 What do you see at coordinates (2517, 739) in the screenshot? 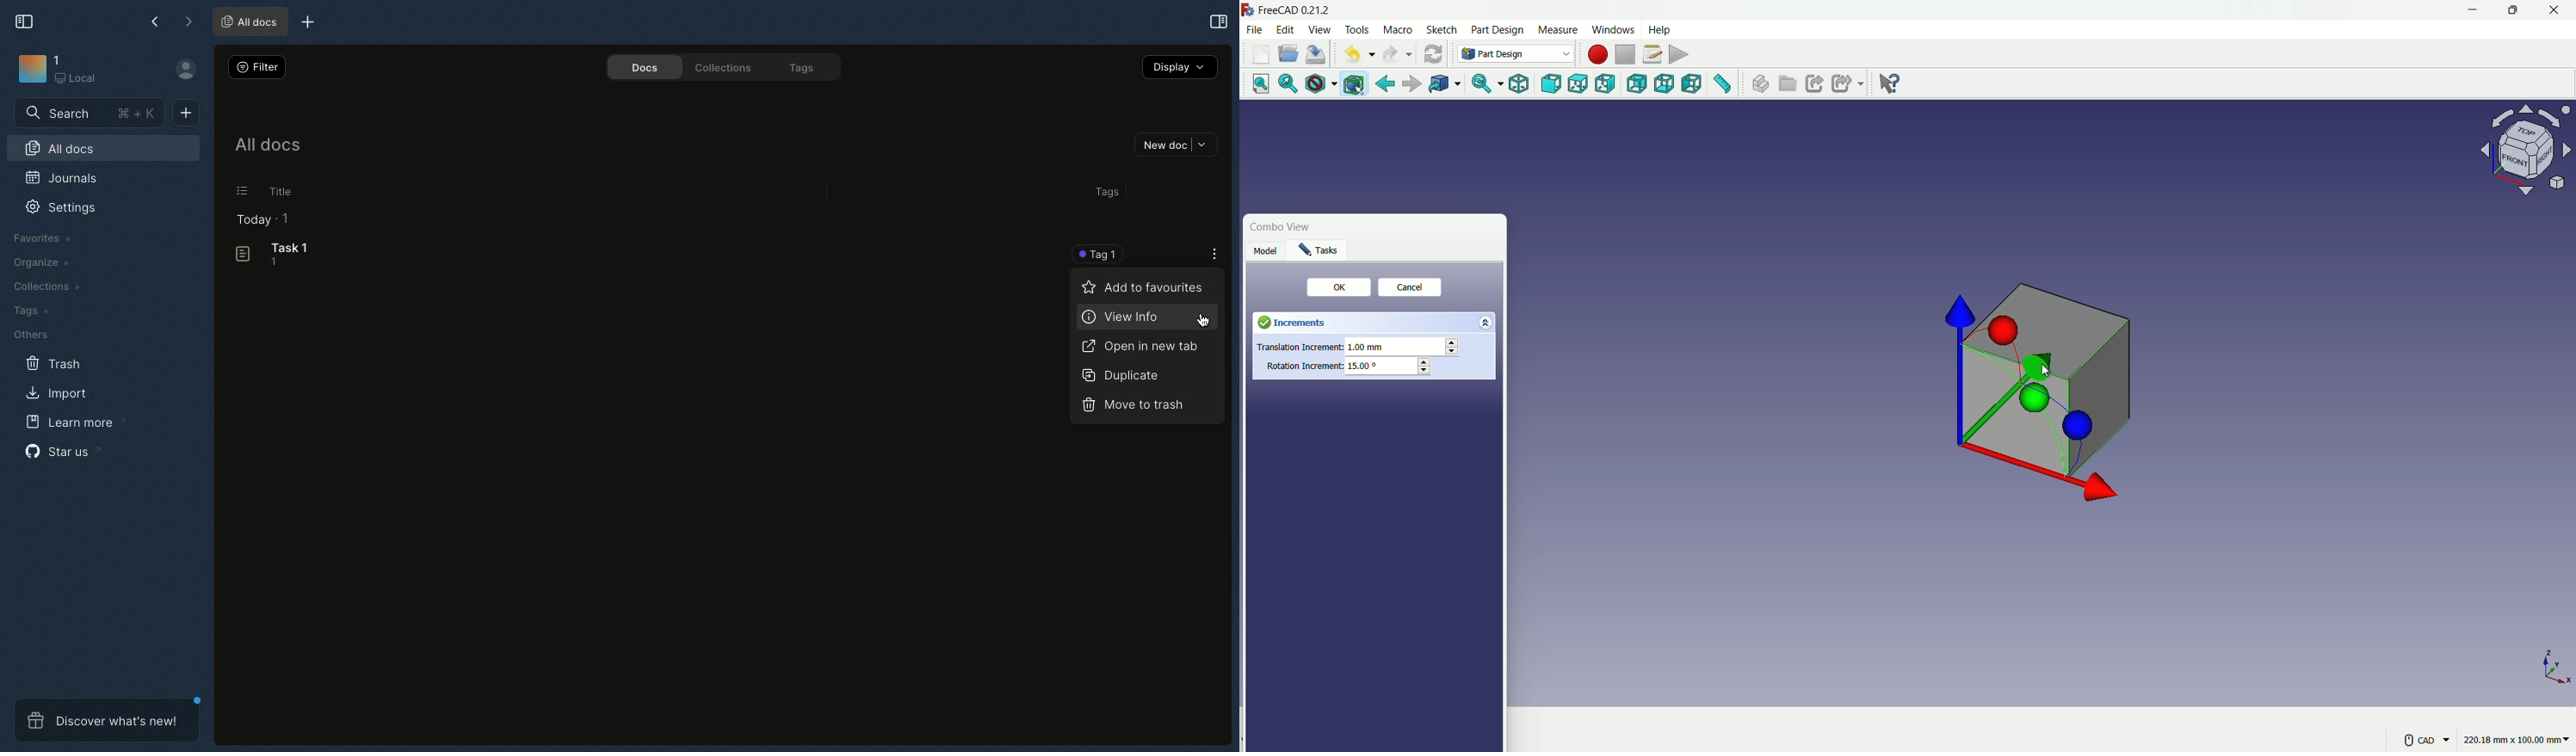
I see `220.18 mm x 100.00 mm~` at bounding box center [2517, 739].